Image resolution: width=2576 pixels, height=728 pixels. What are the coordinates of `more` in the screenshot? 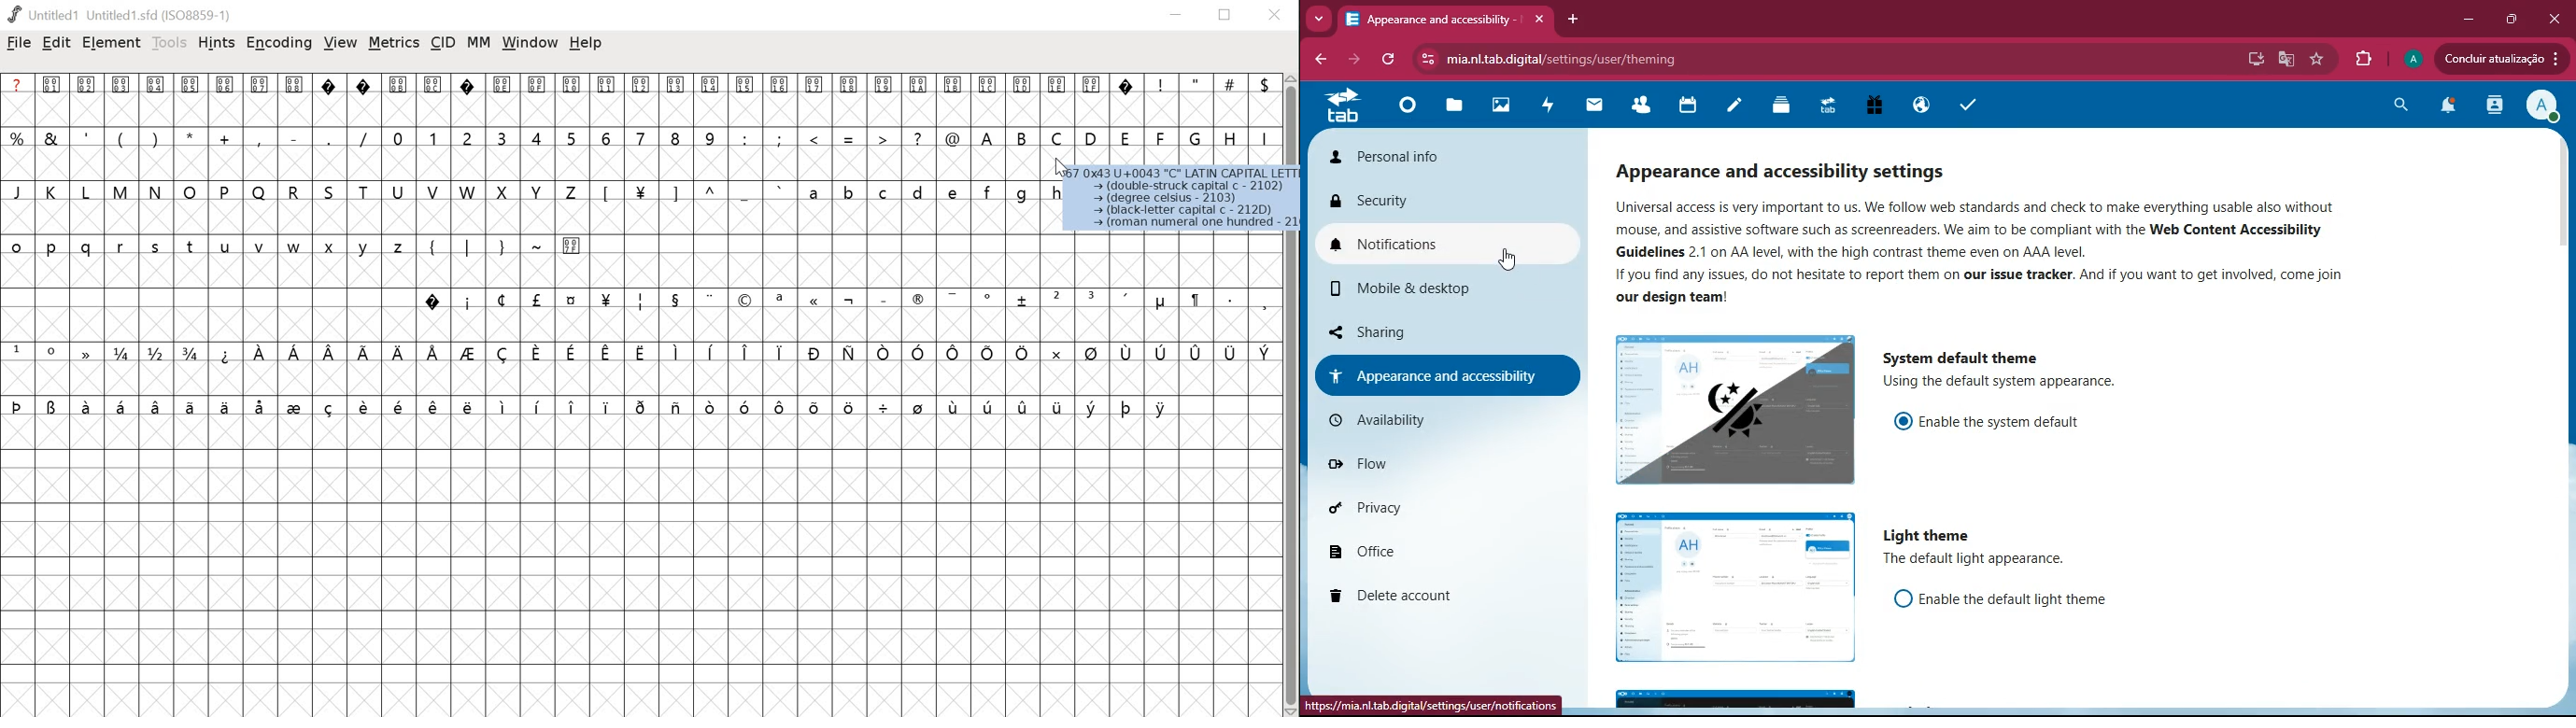 It's located at (1317, 20).